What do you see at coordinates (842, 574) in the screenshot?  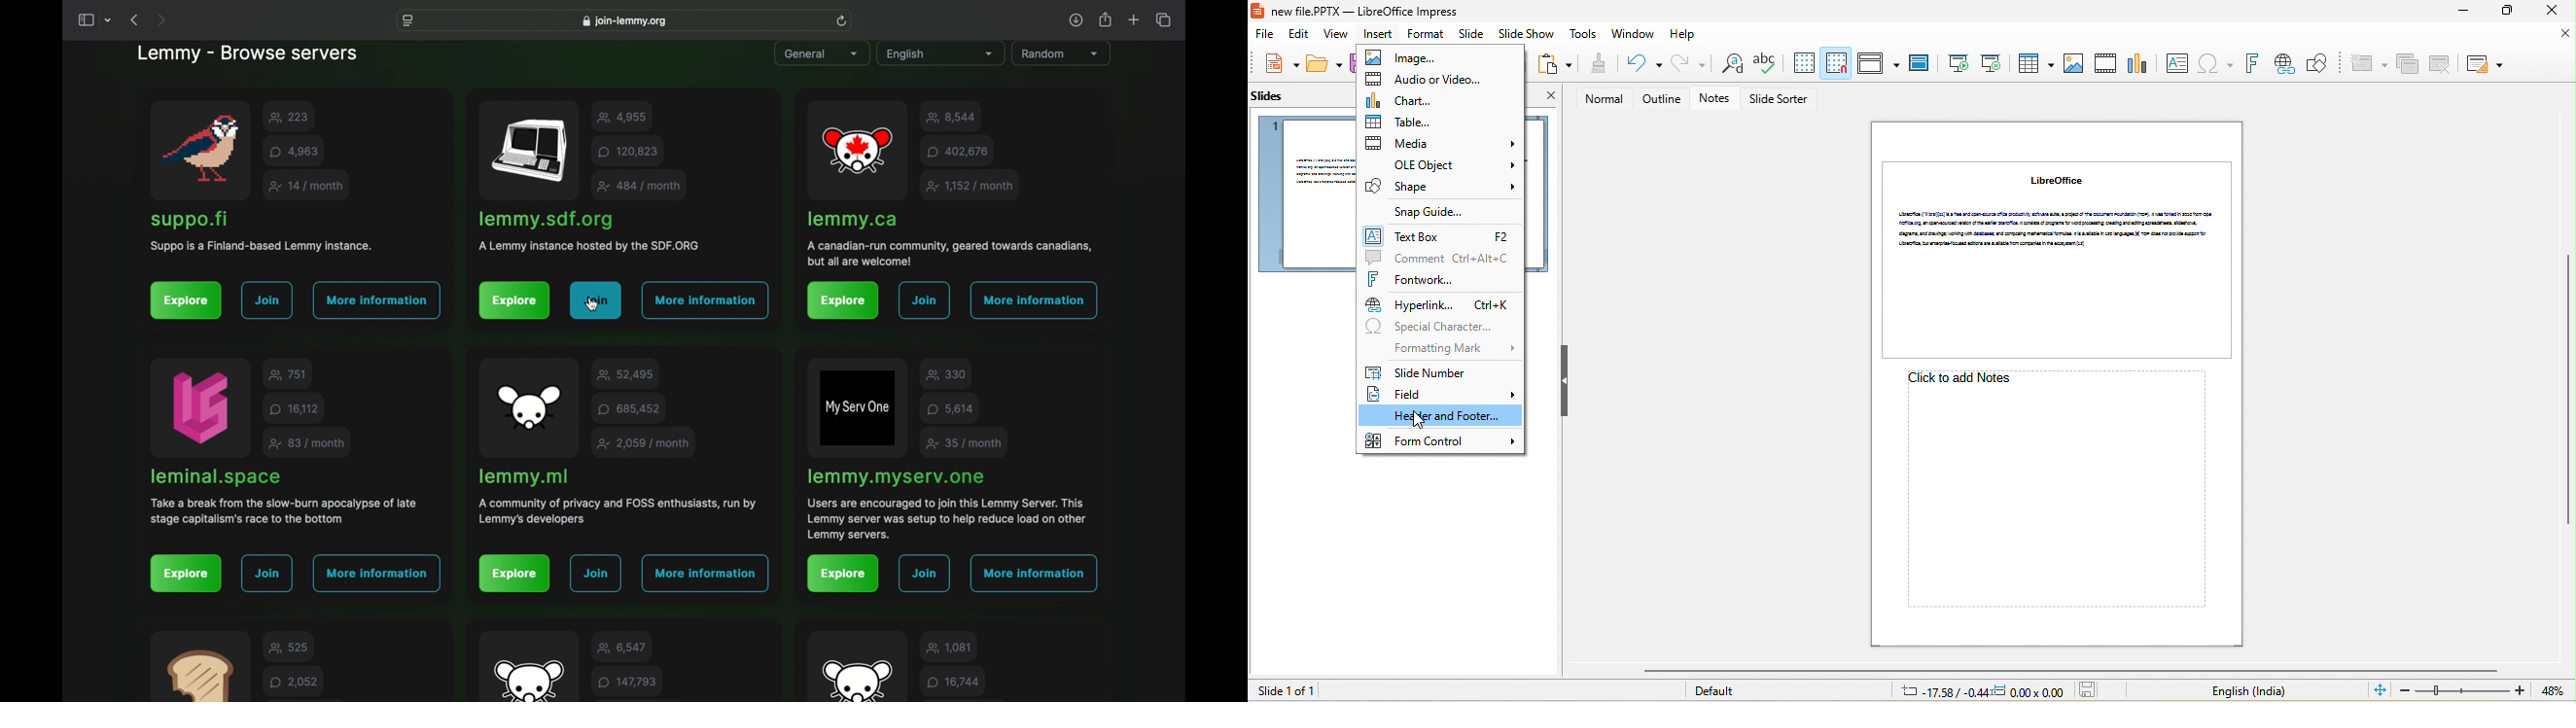 I see `explore` at bounding box center [842, 574].